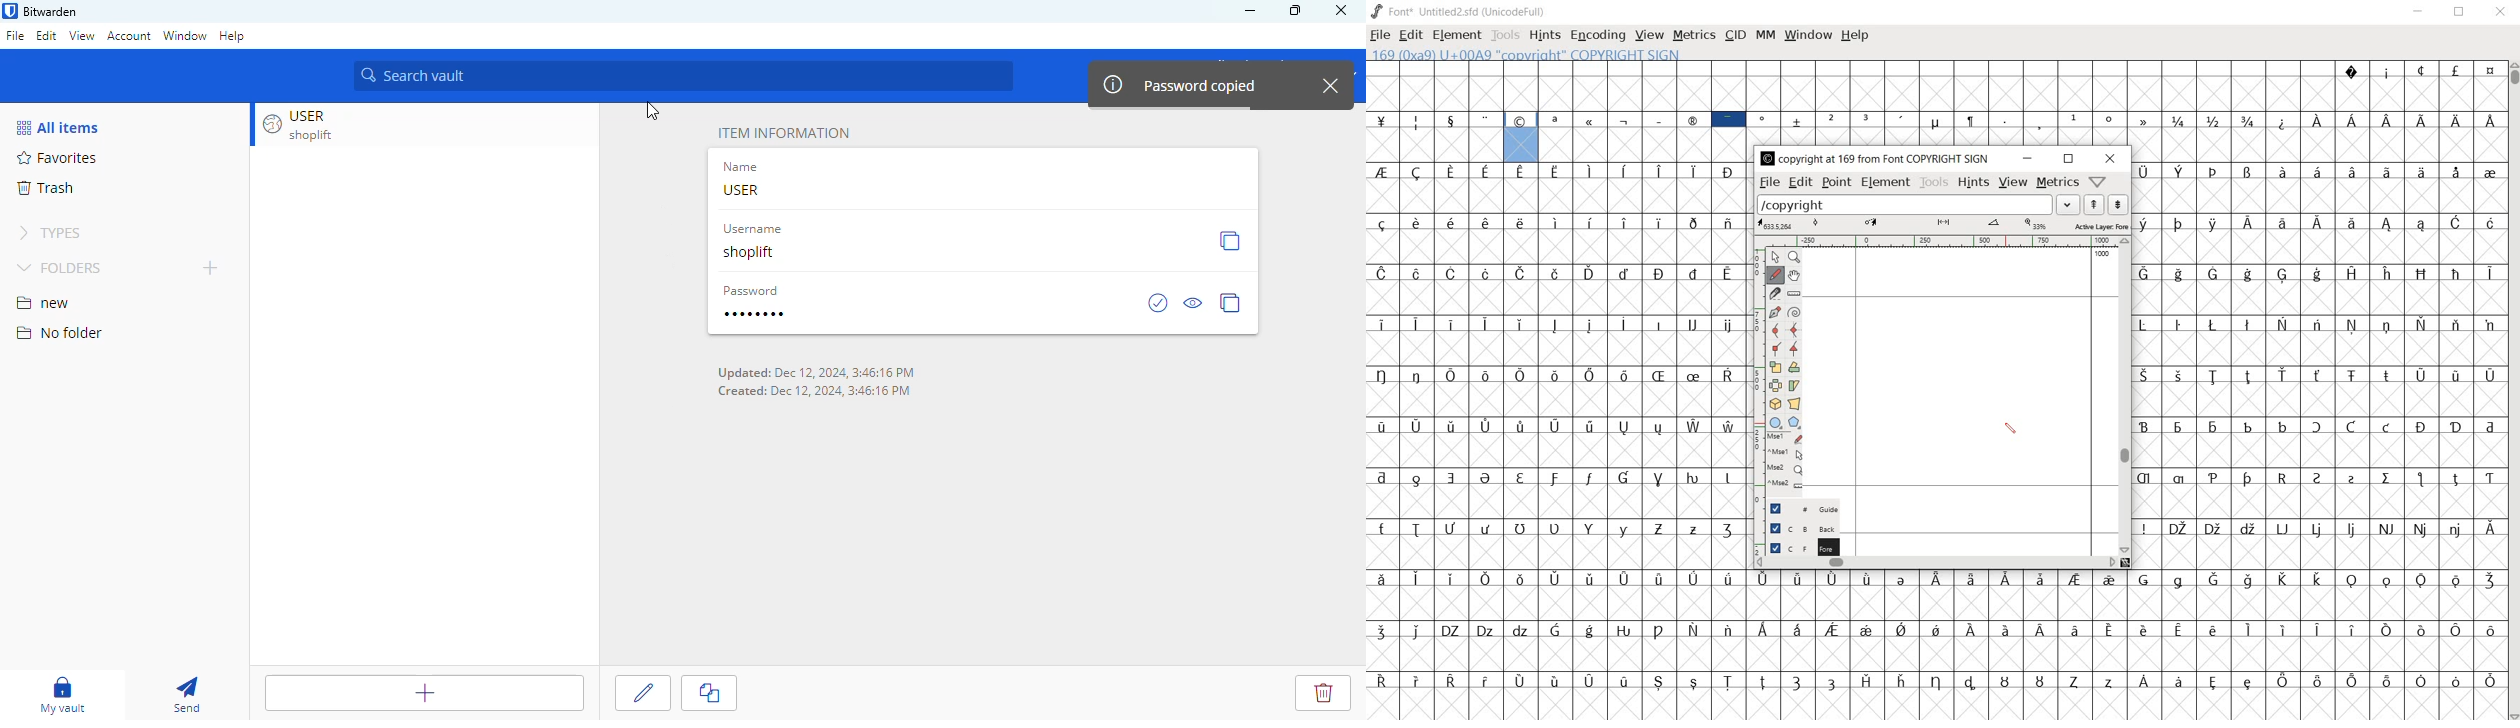 The image size is (2520, 728). Describe the element at coordinates (233, 37) in the screenshot. I see `help` at that location.